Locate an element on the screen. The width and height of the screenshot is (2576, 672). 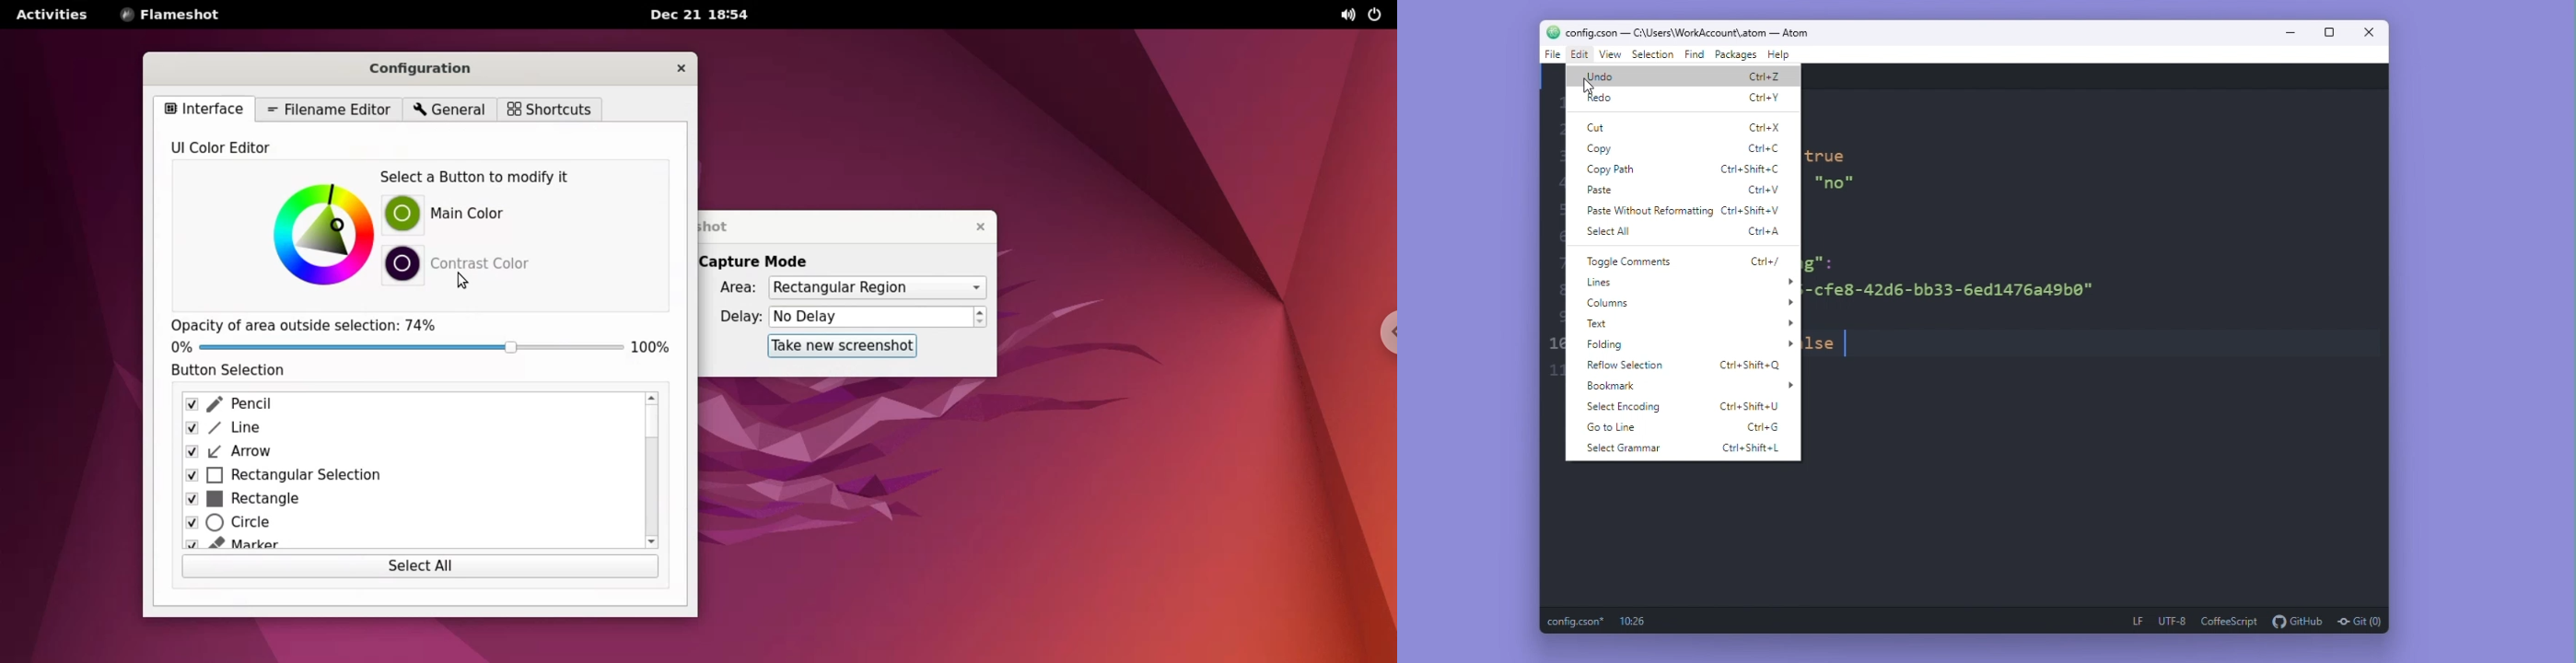
copy path is located at coordinates (1610, 170).